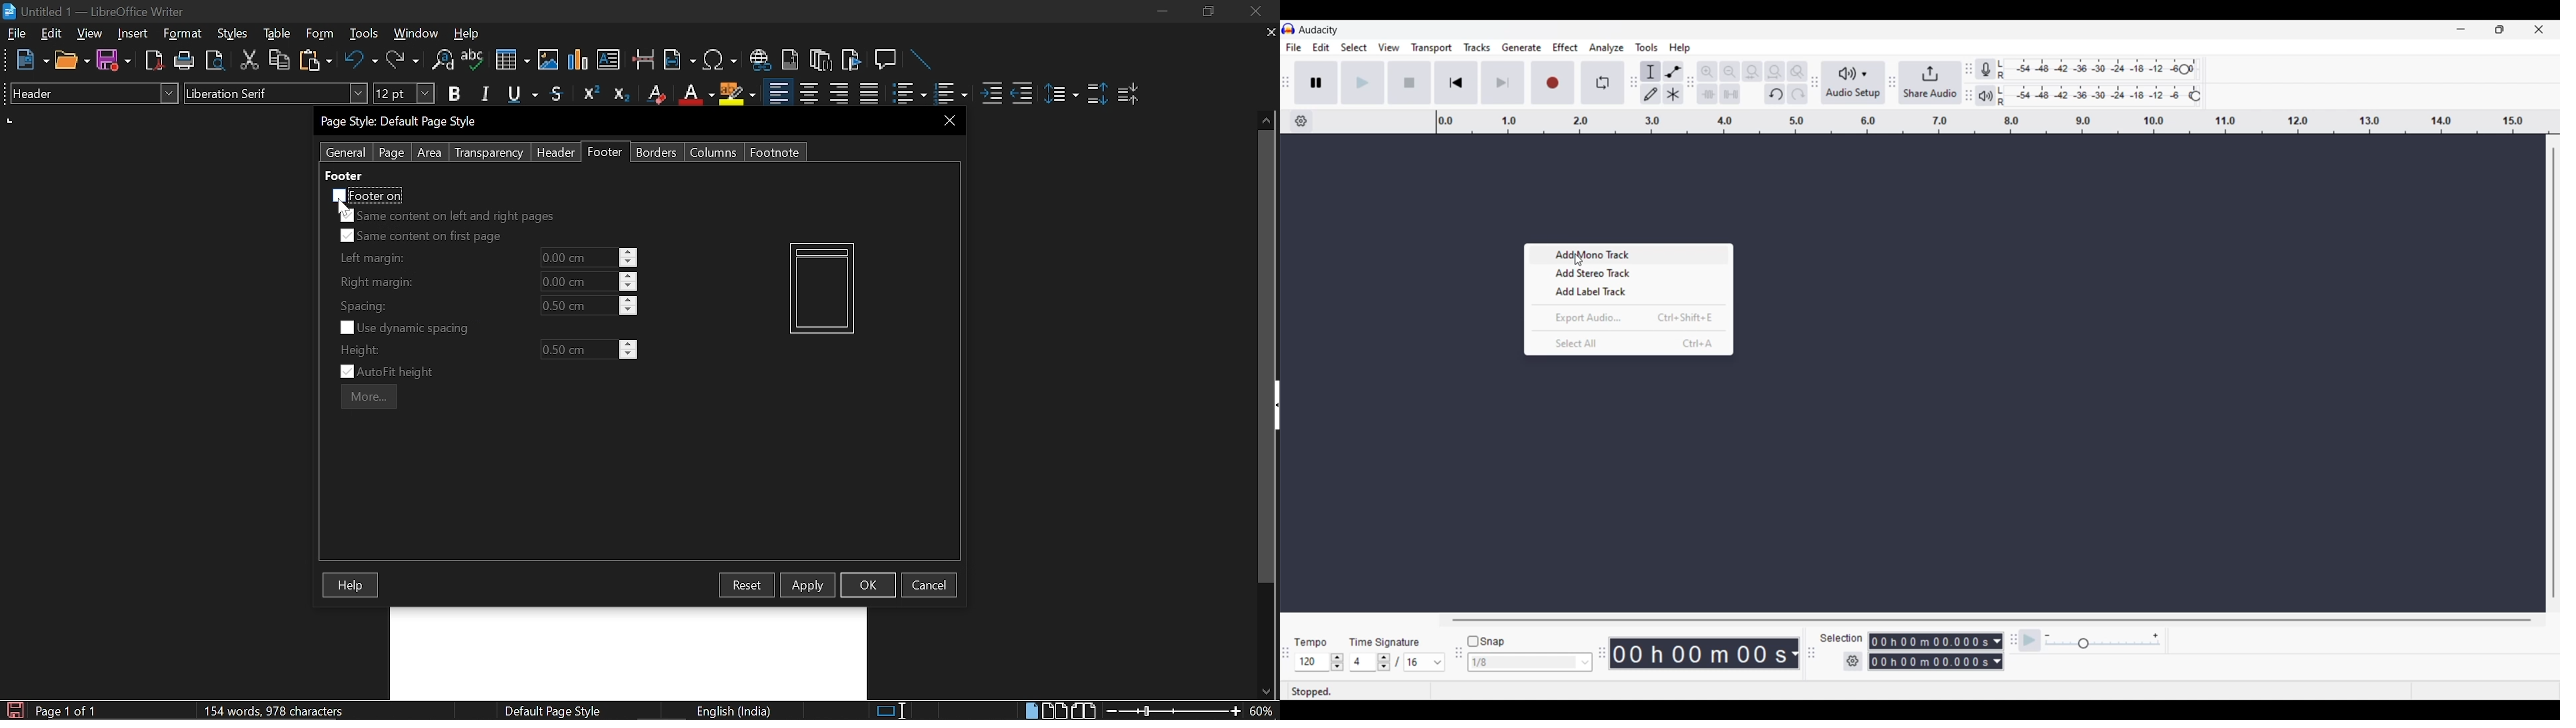 This screenshot has width=2576, height=728. I want to click on collapse, so click(1275, 406).